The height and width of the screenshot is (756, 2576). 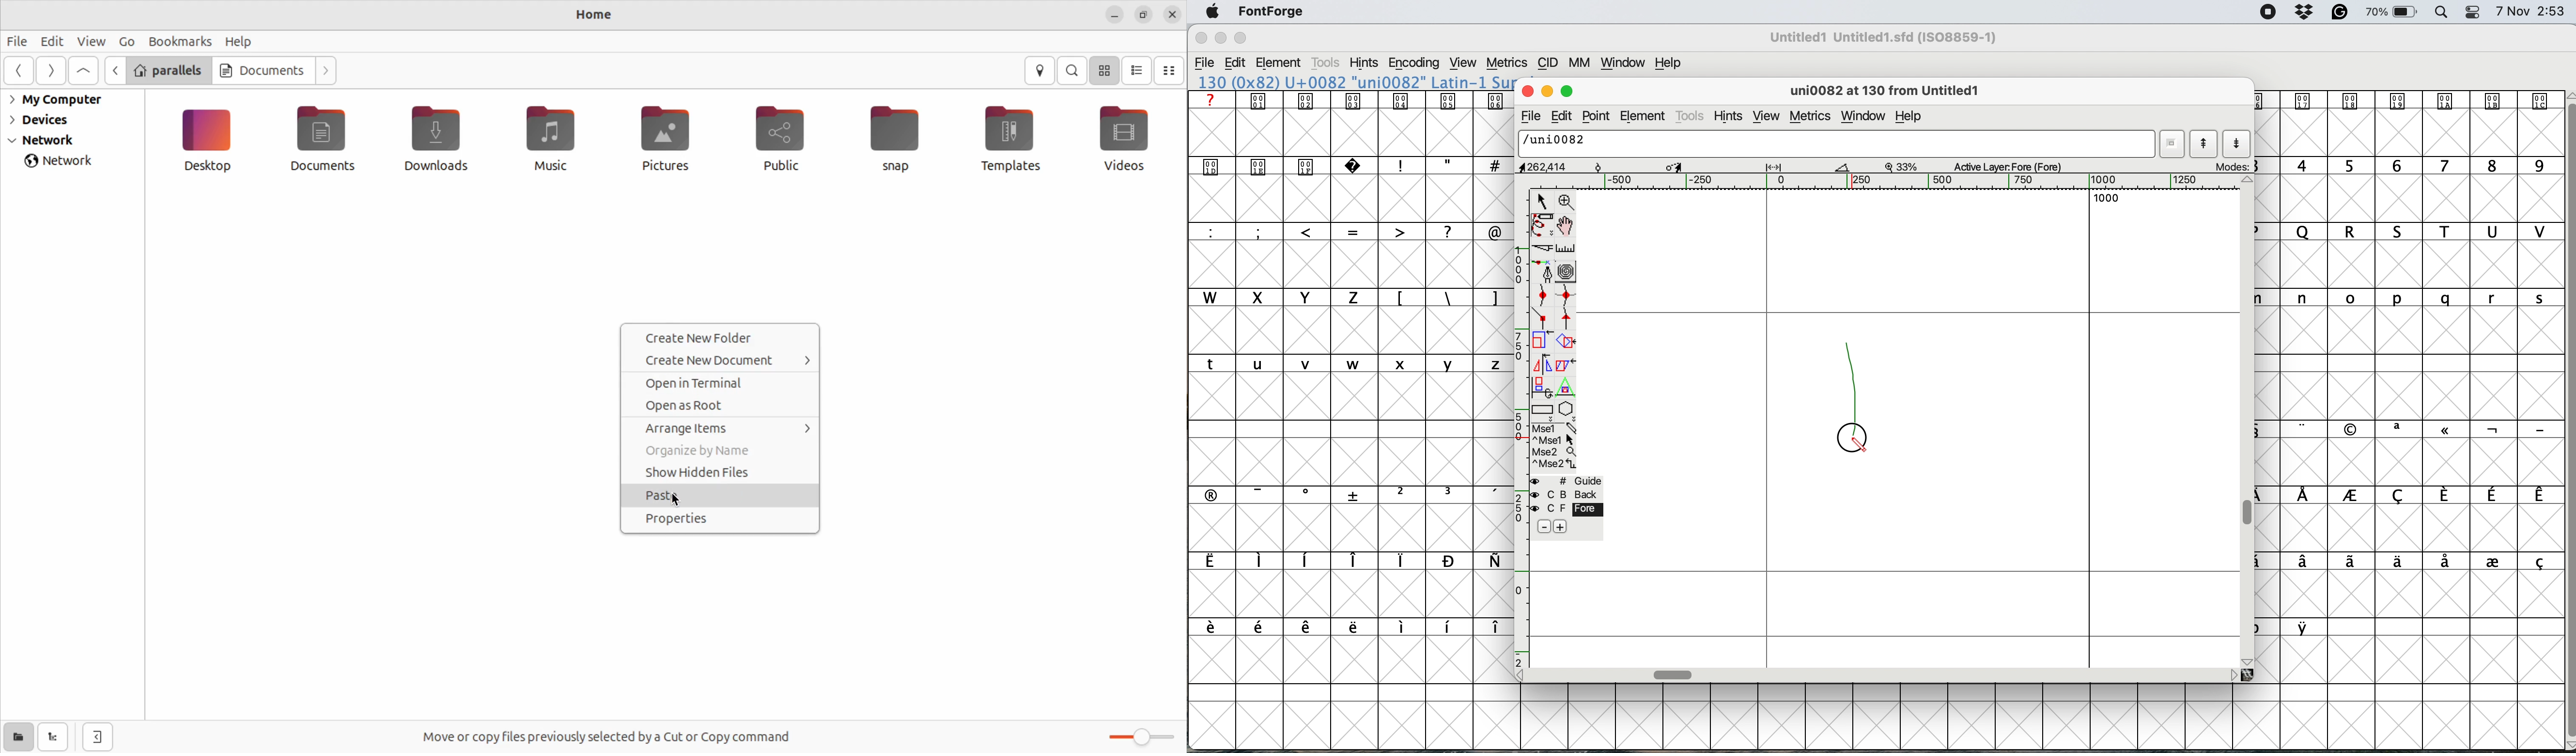 I want to click on lowercase letters, so click(x=1345, y=365).